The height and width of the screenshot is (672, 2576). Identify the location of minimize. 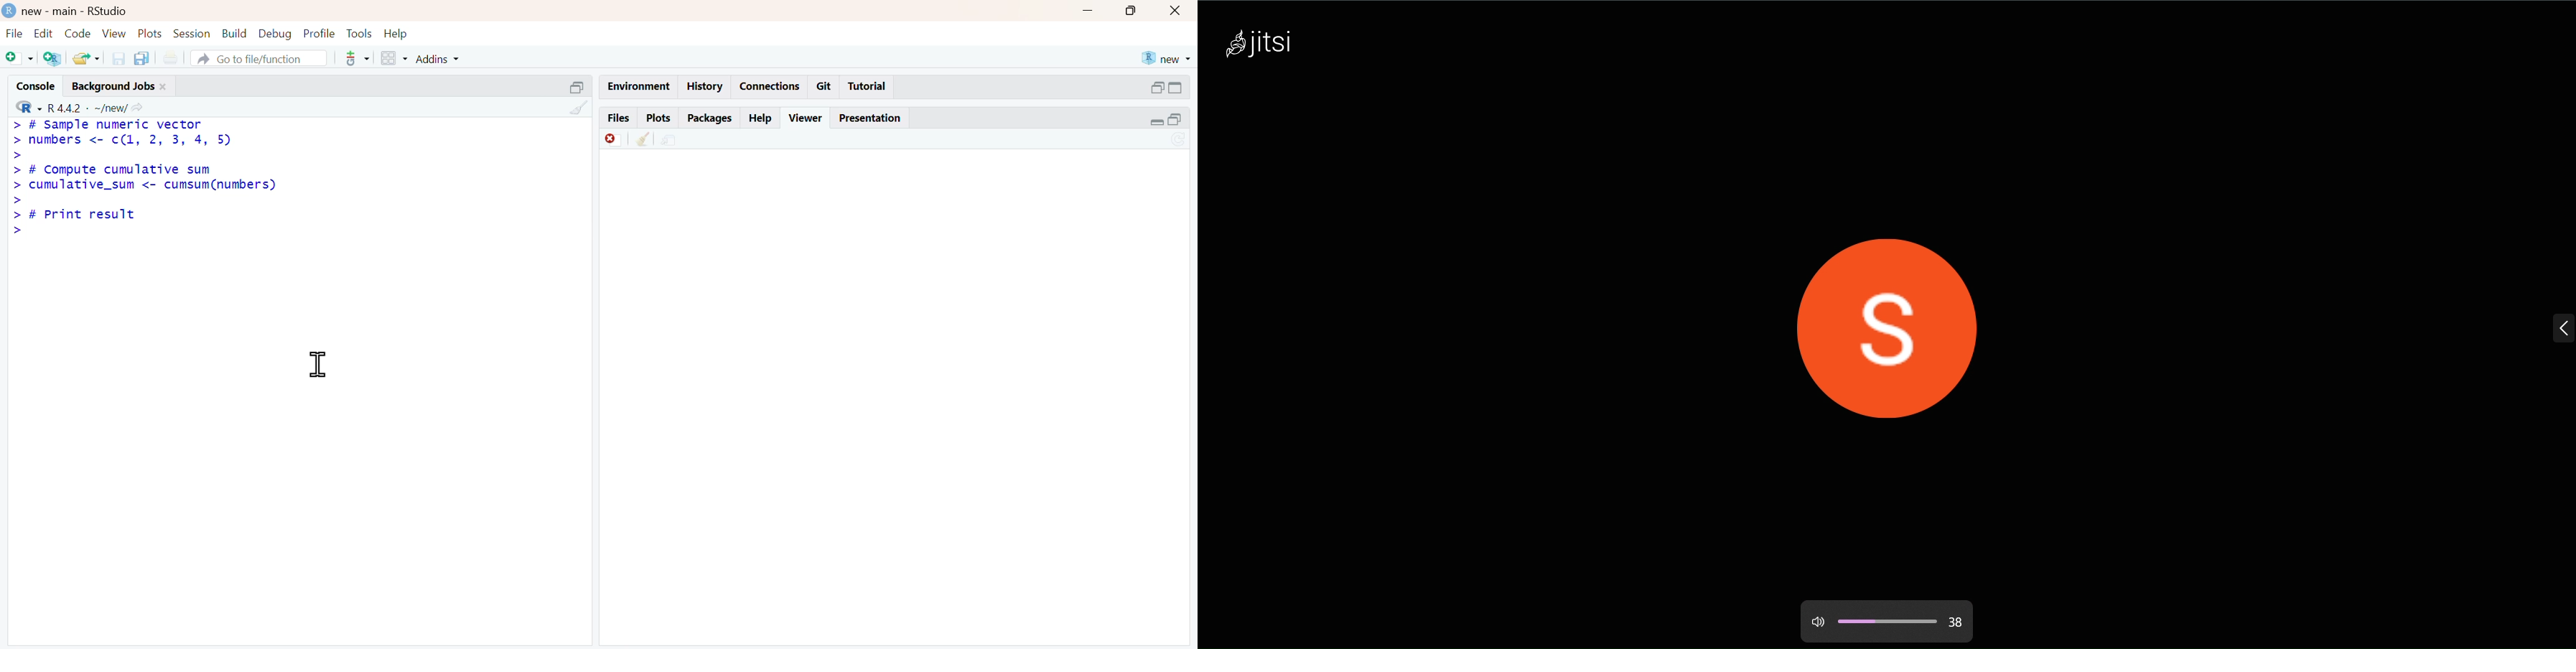
(1090, 10).